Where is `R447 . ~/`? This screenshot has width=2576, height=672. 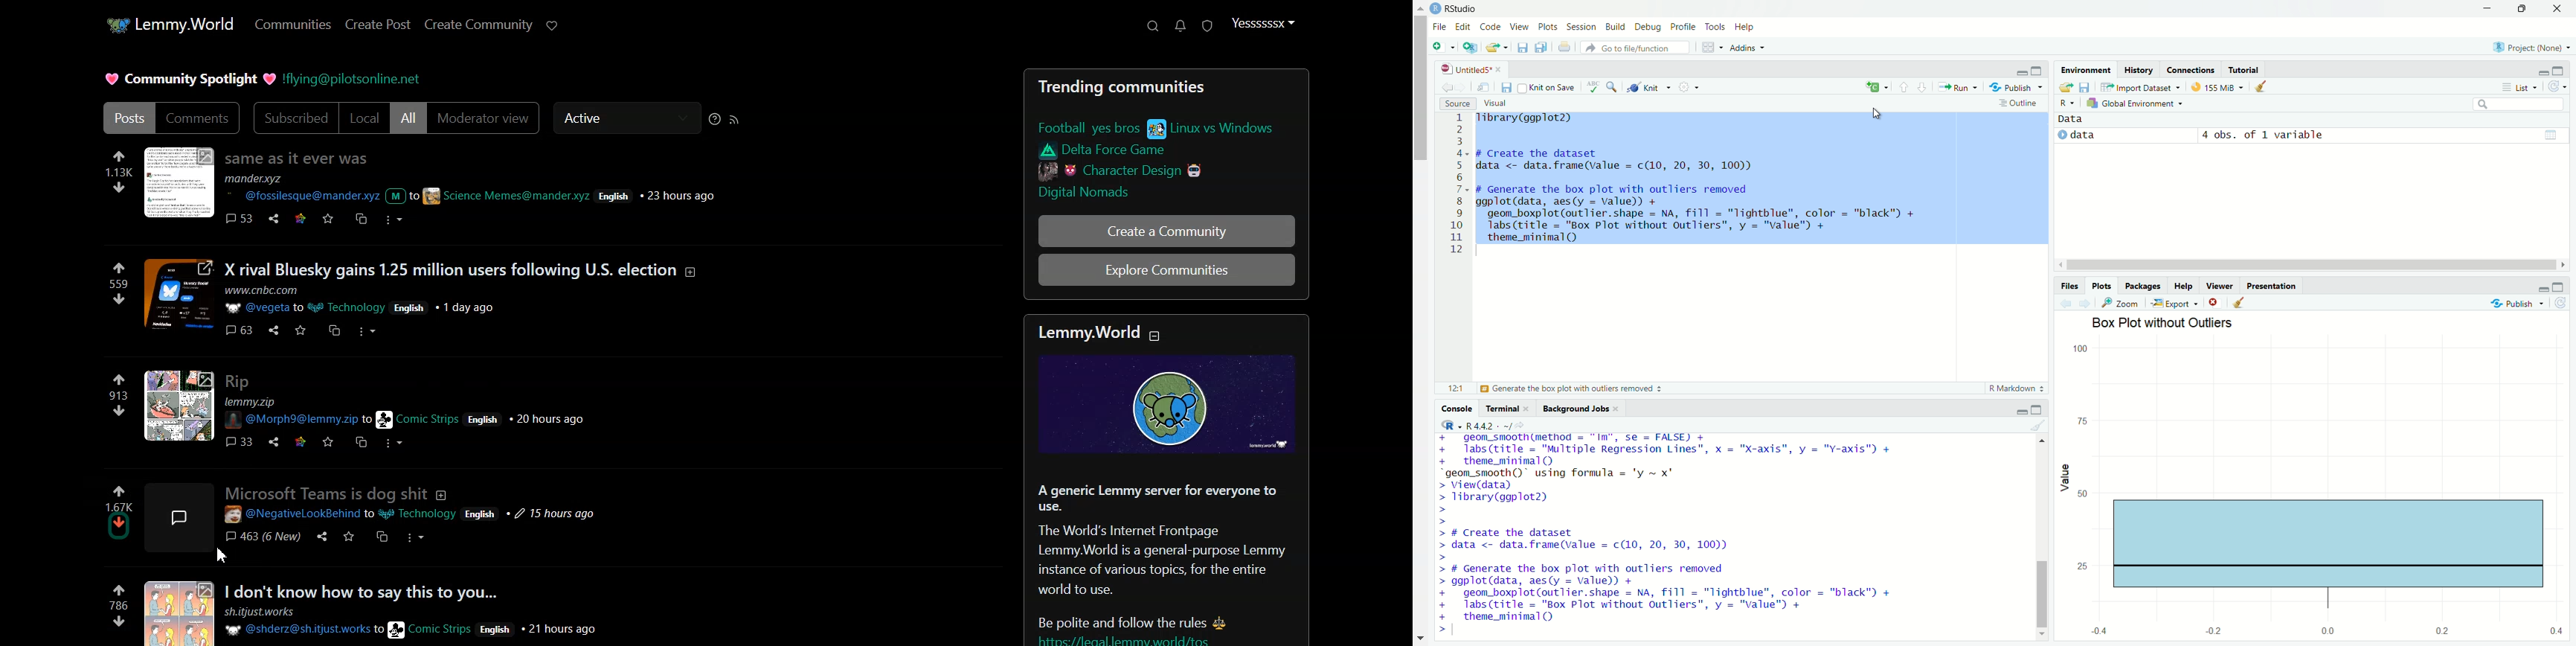 R447 . ~/ is located at coordinates (1477, 423).